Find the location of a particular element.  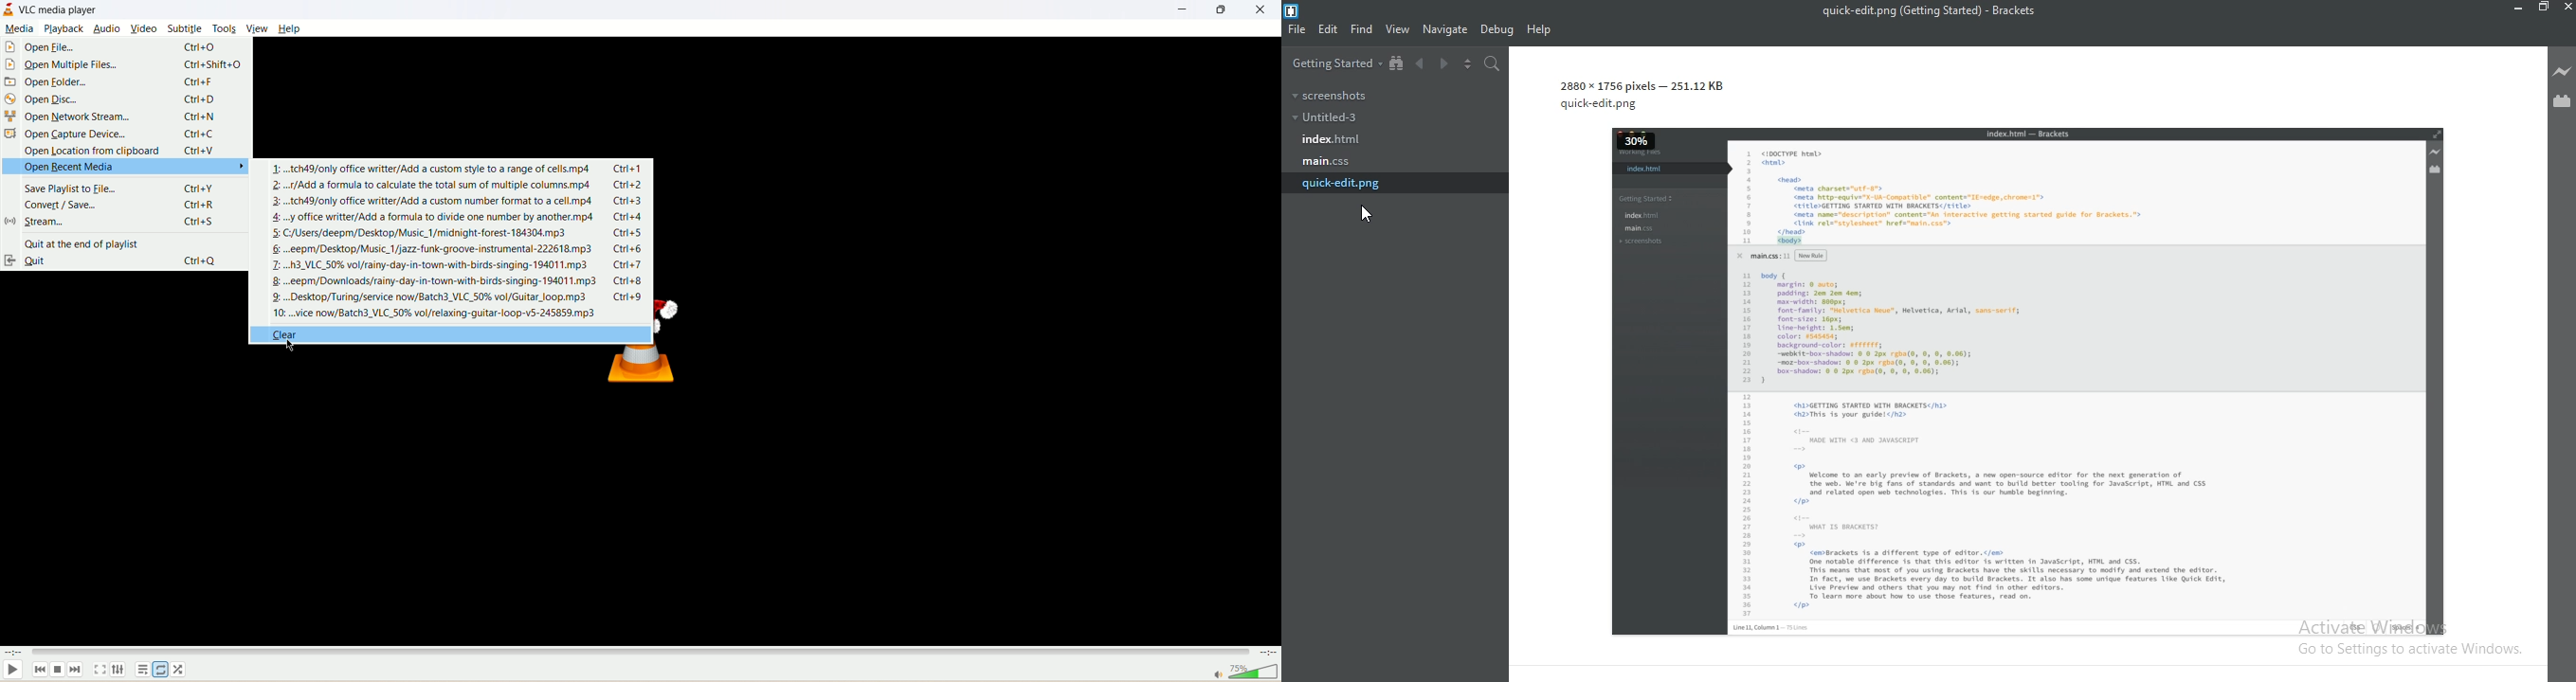

next is located at coordinates (77, 671).